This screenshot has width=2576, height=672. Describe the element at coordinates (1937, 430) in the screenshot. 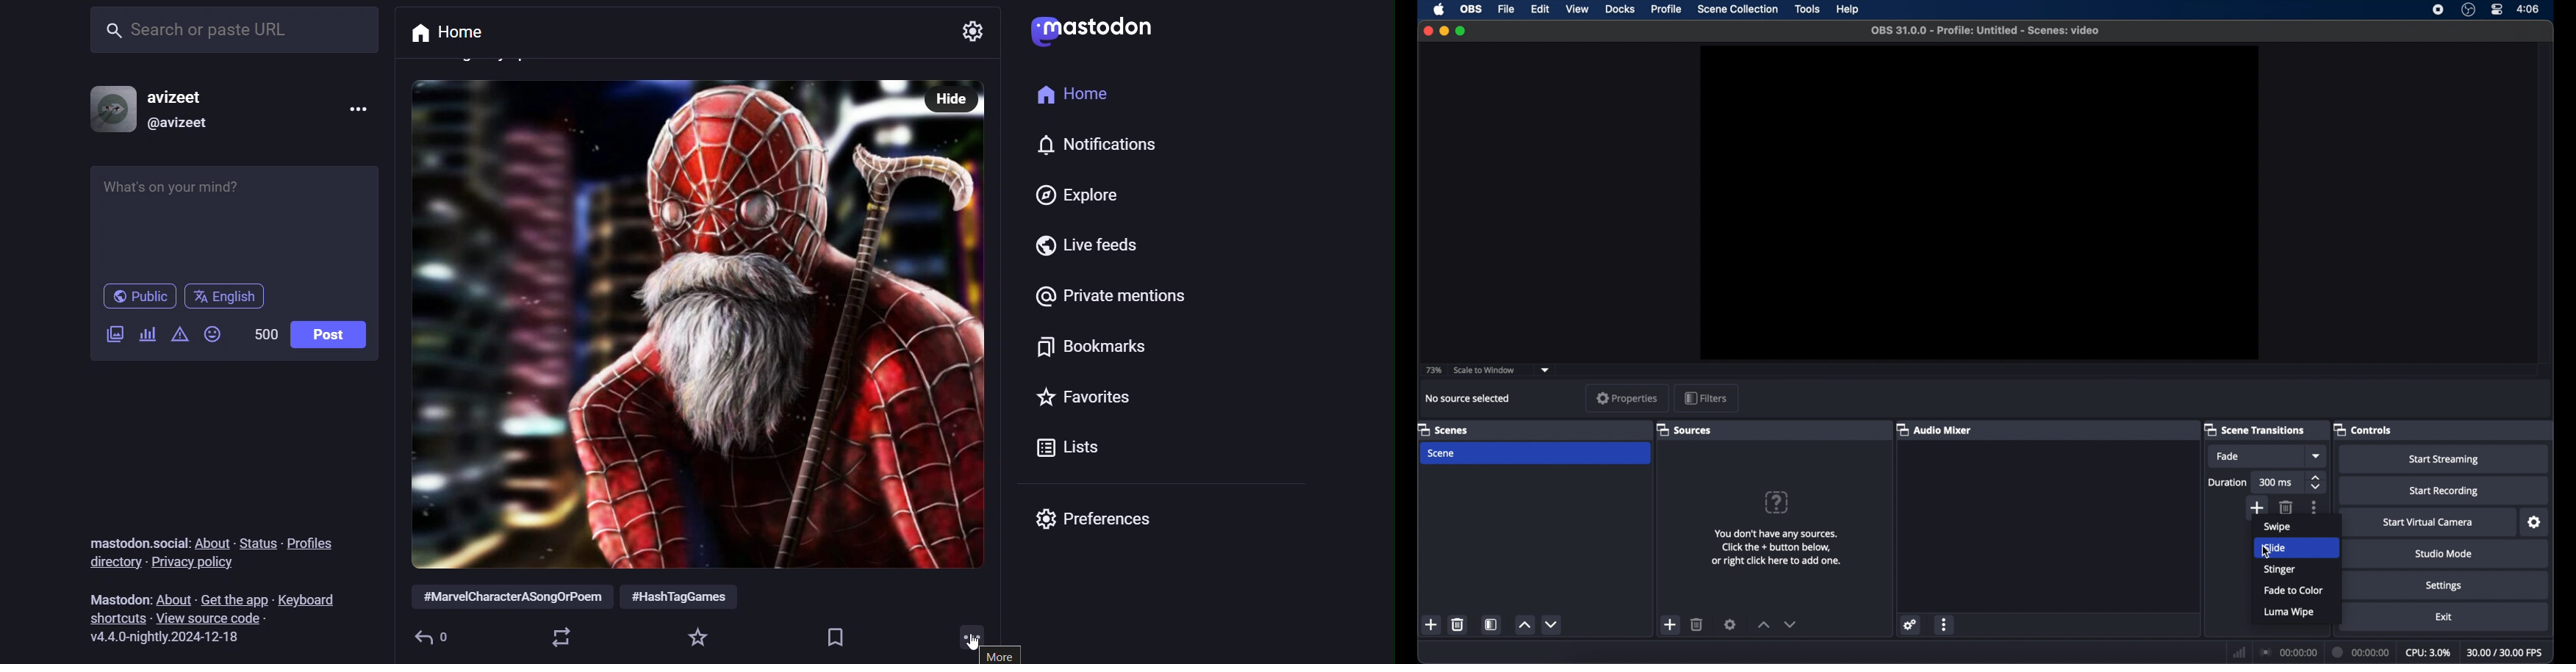

I see `audio mixer` at that location.